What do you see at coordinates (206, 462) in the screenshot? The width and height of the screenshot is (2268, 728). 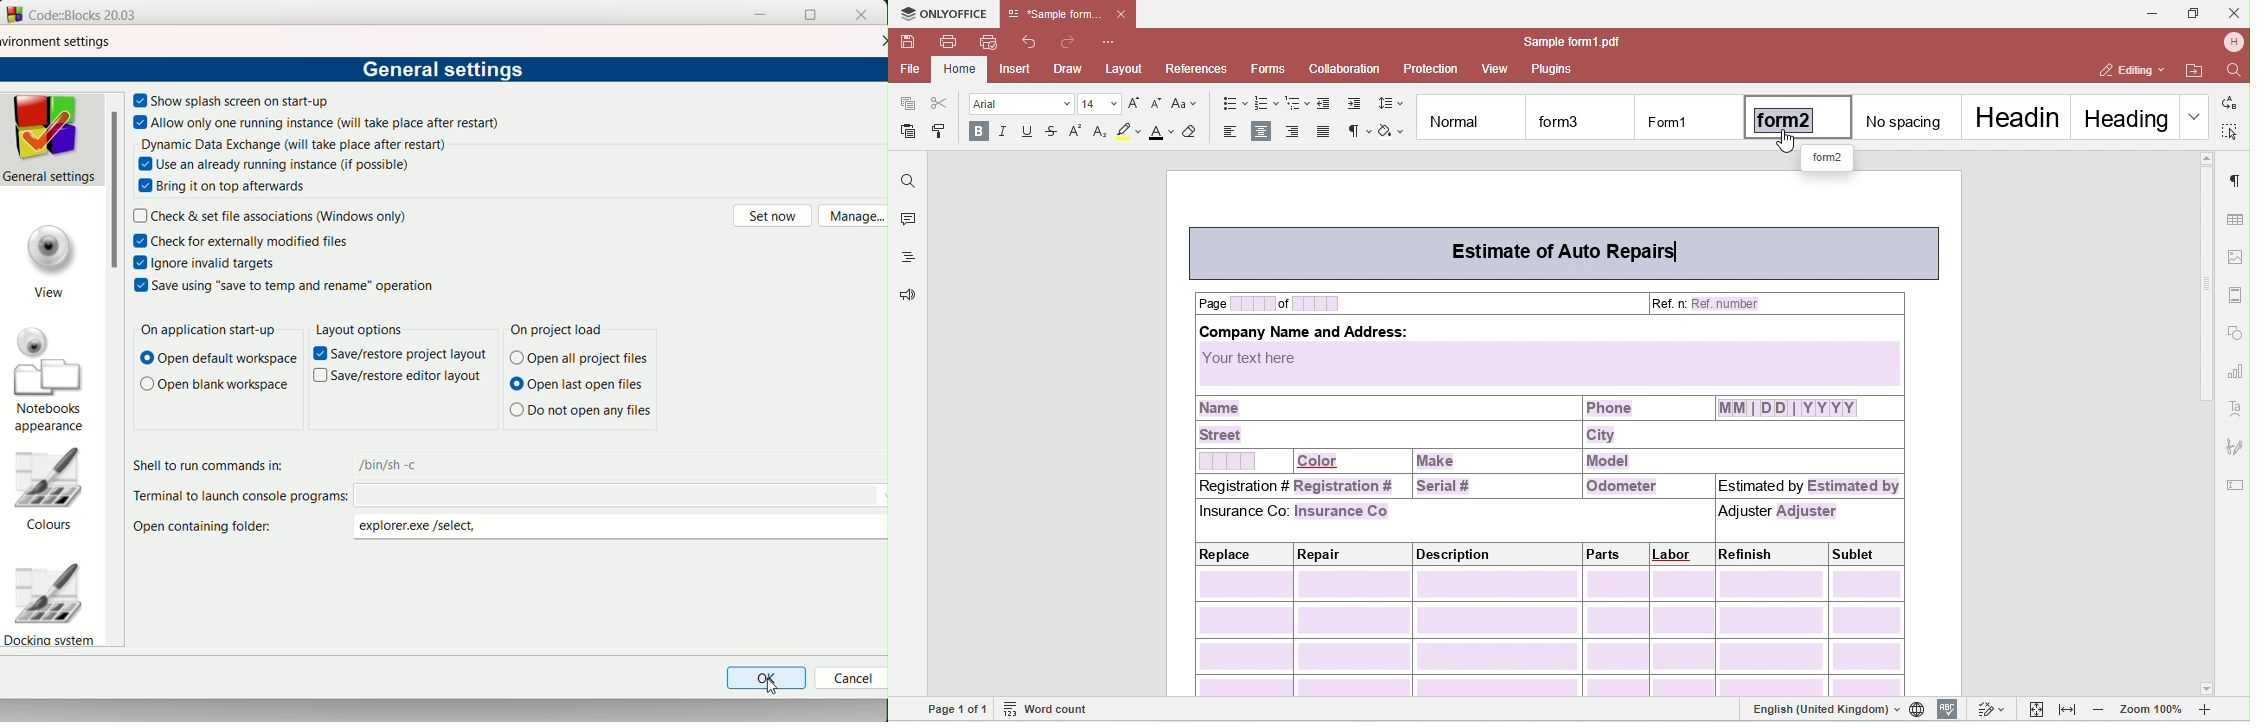 I see `text` at bounding box center [206, 462].